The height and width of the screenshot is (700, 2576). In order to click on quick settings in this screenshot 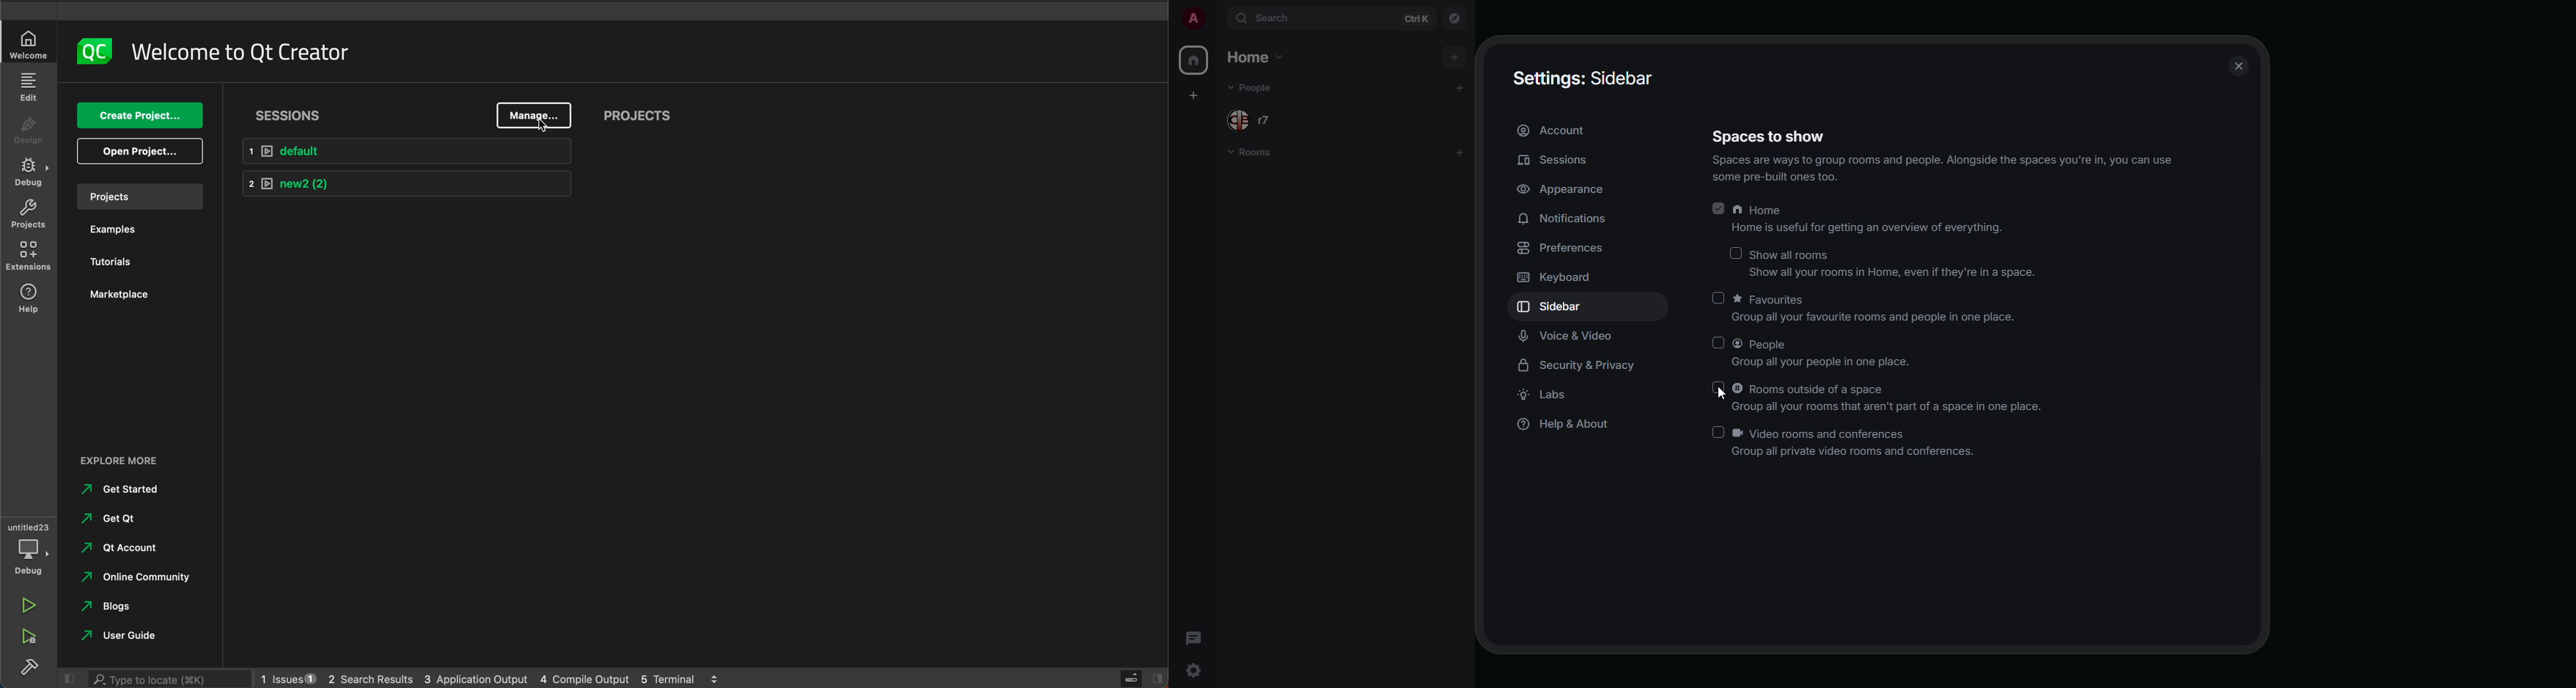, I will do `click(1192, 670)`.